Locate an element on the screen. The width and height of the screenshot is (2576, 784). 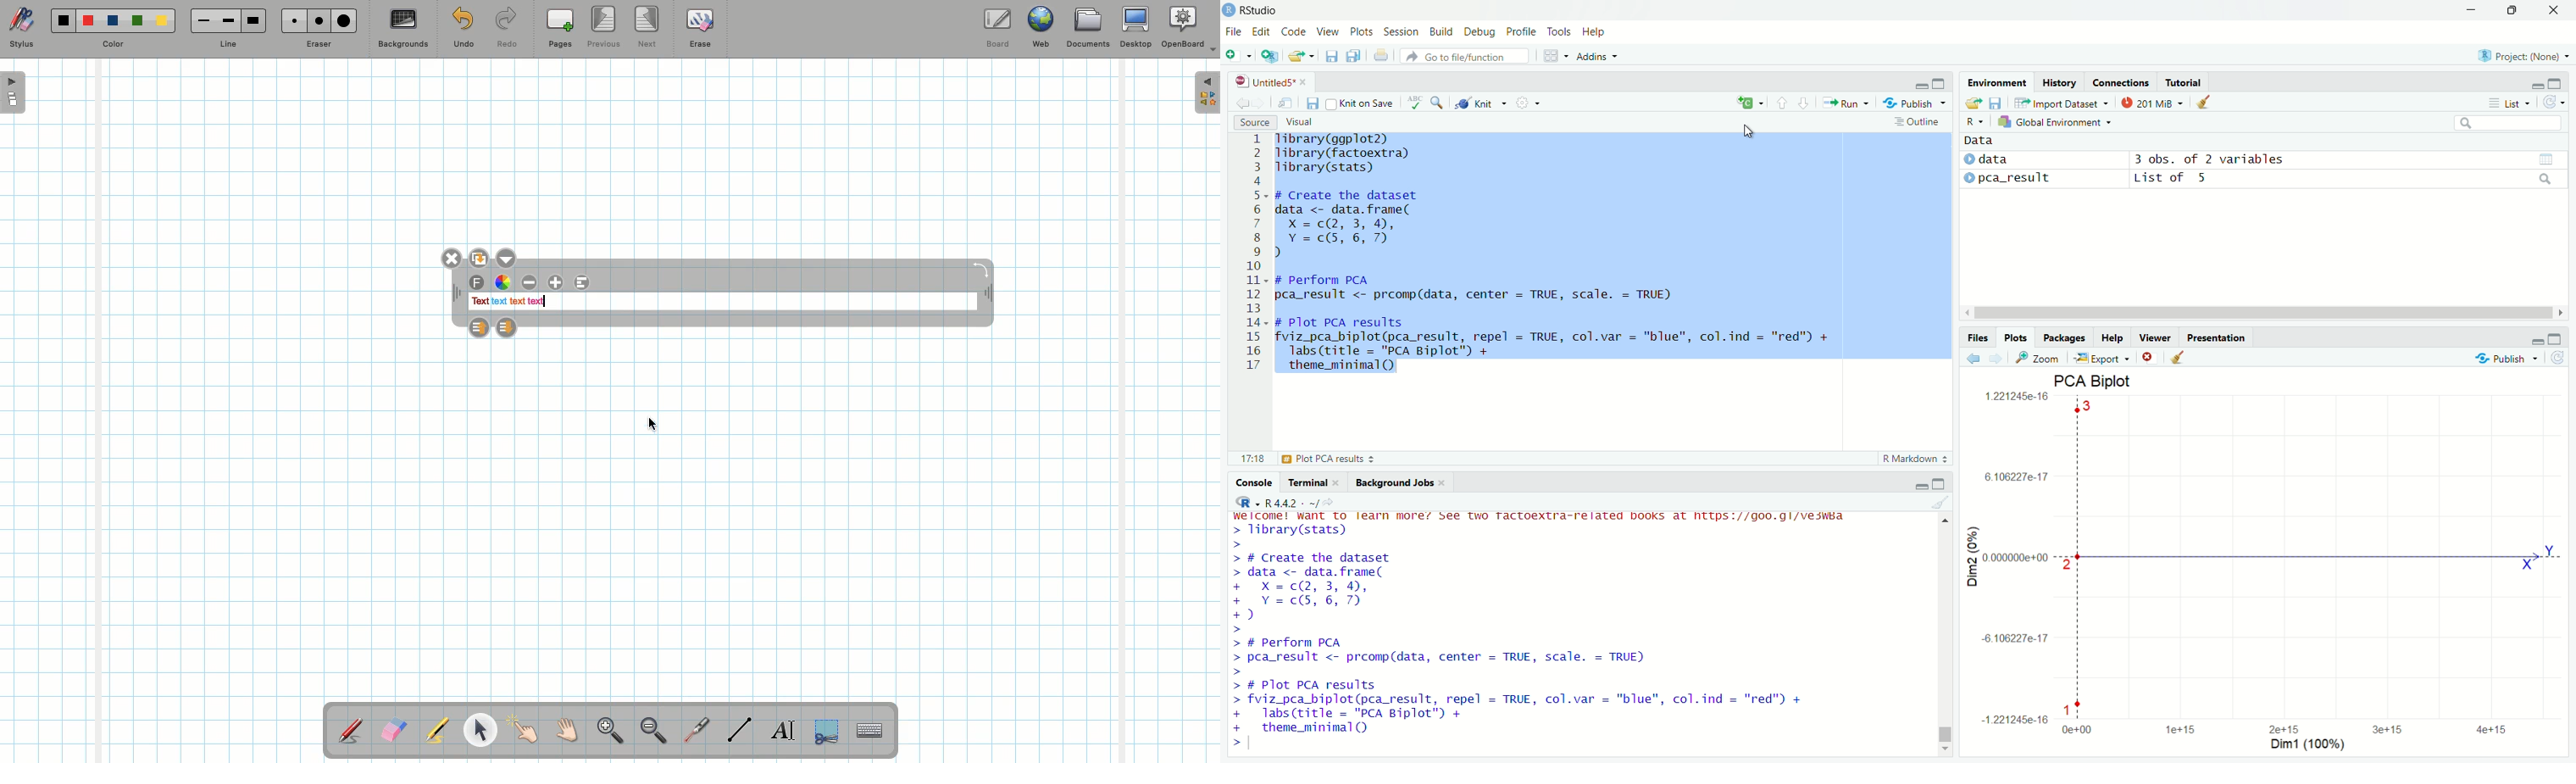
maximize is located at coordinates (1942, 84).